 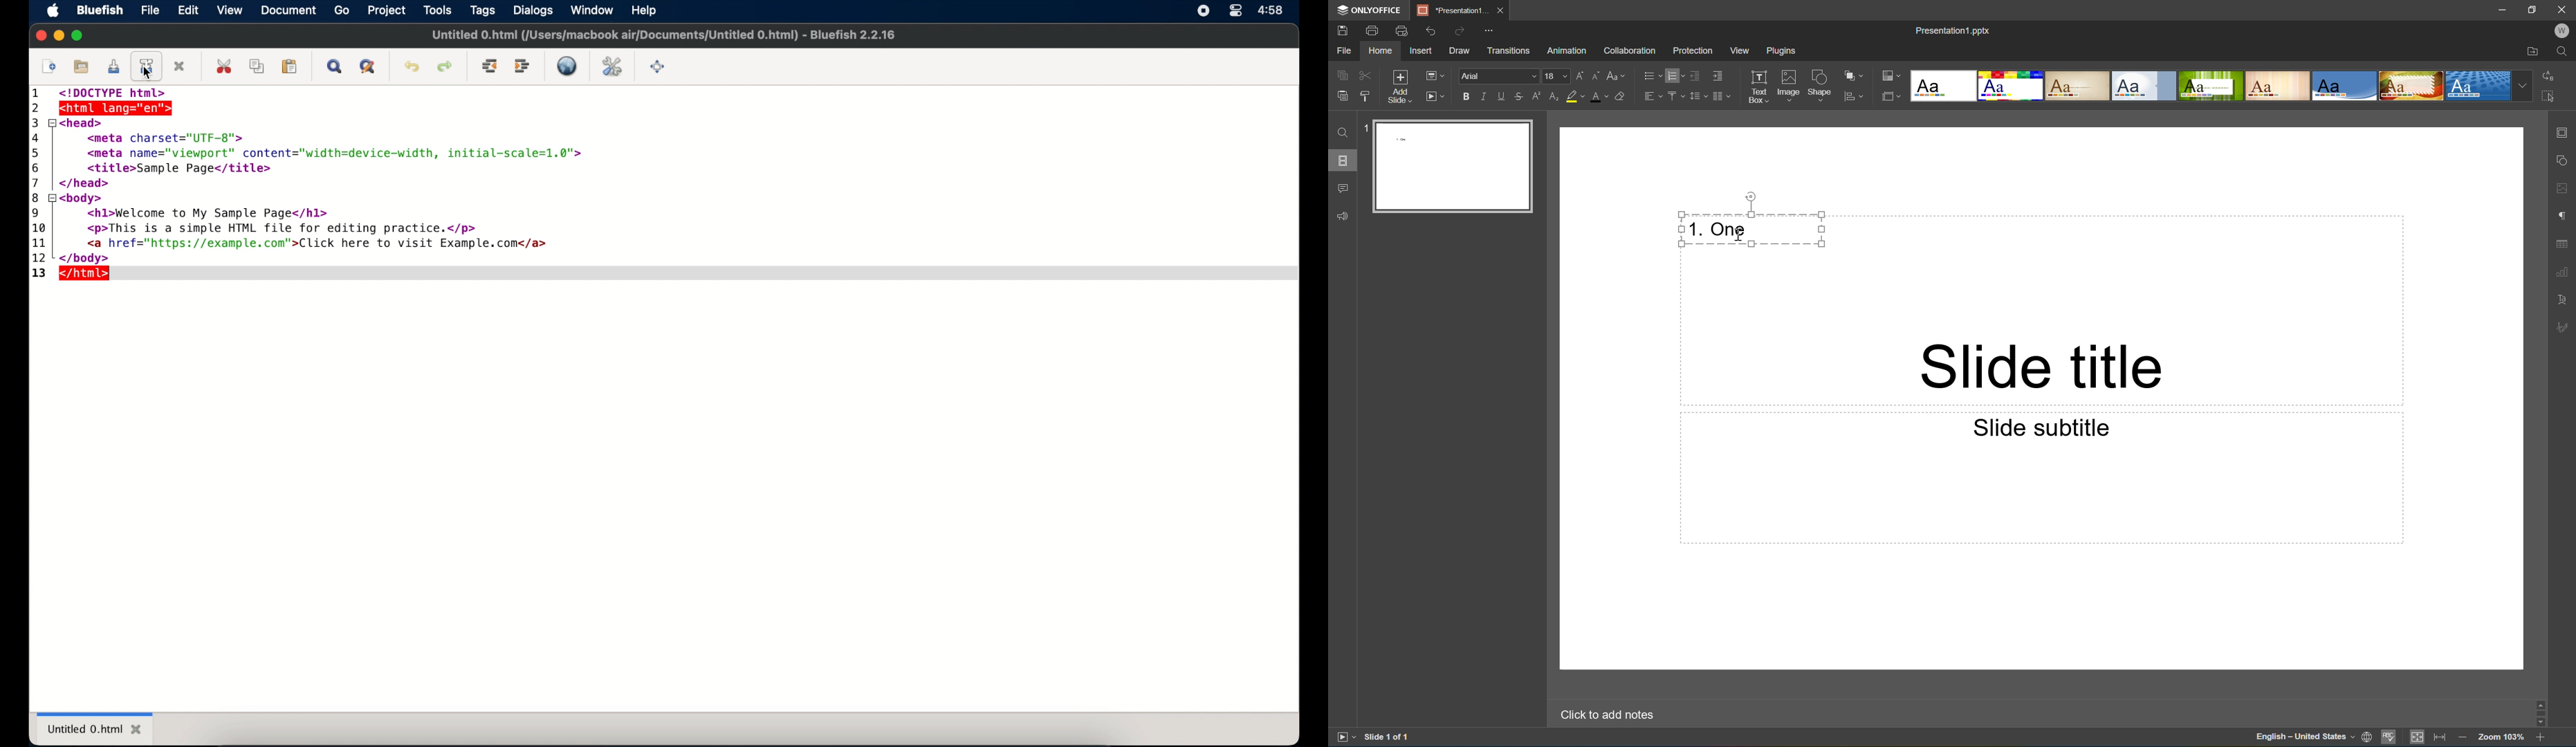 What do you see at coordinates (1235, 11) in the screenshot?
I see `control center` at bounding box center [1235, 11].